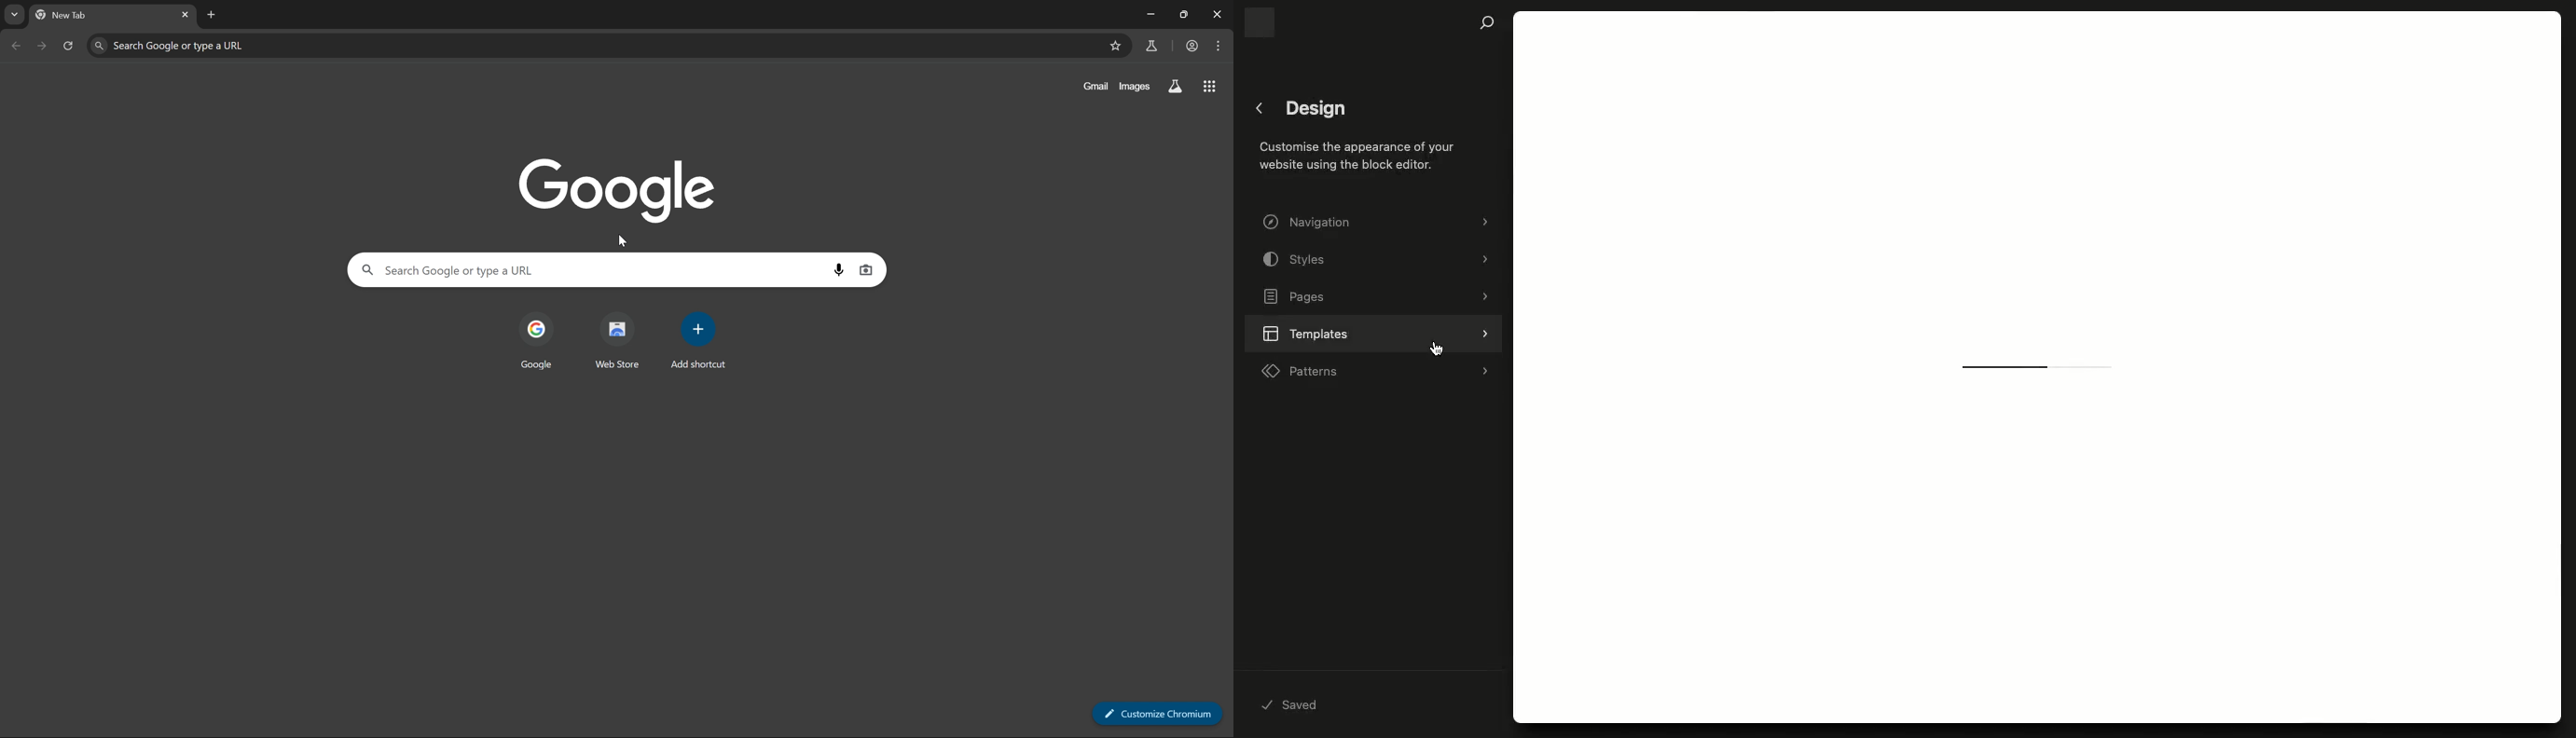 The width and height of the screenshot is (2576, 756). What do you see at coordinates (1218, 13) in the screenshot?
I see `close` at bounding box center [1218, 13].